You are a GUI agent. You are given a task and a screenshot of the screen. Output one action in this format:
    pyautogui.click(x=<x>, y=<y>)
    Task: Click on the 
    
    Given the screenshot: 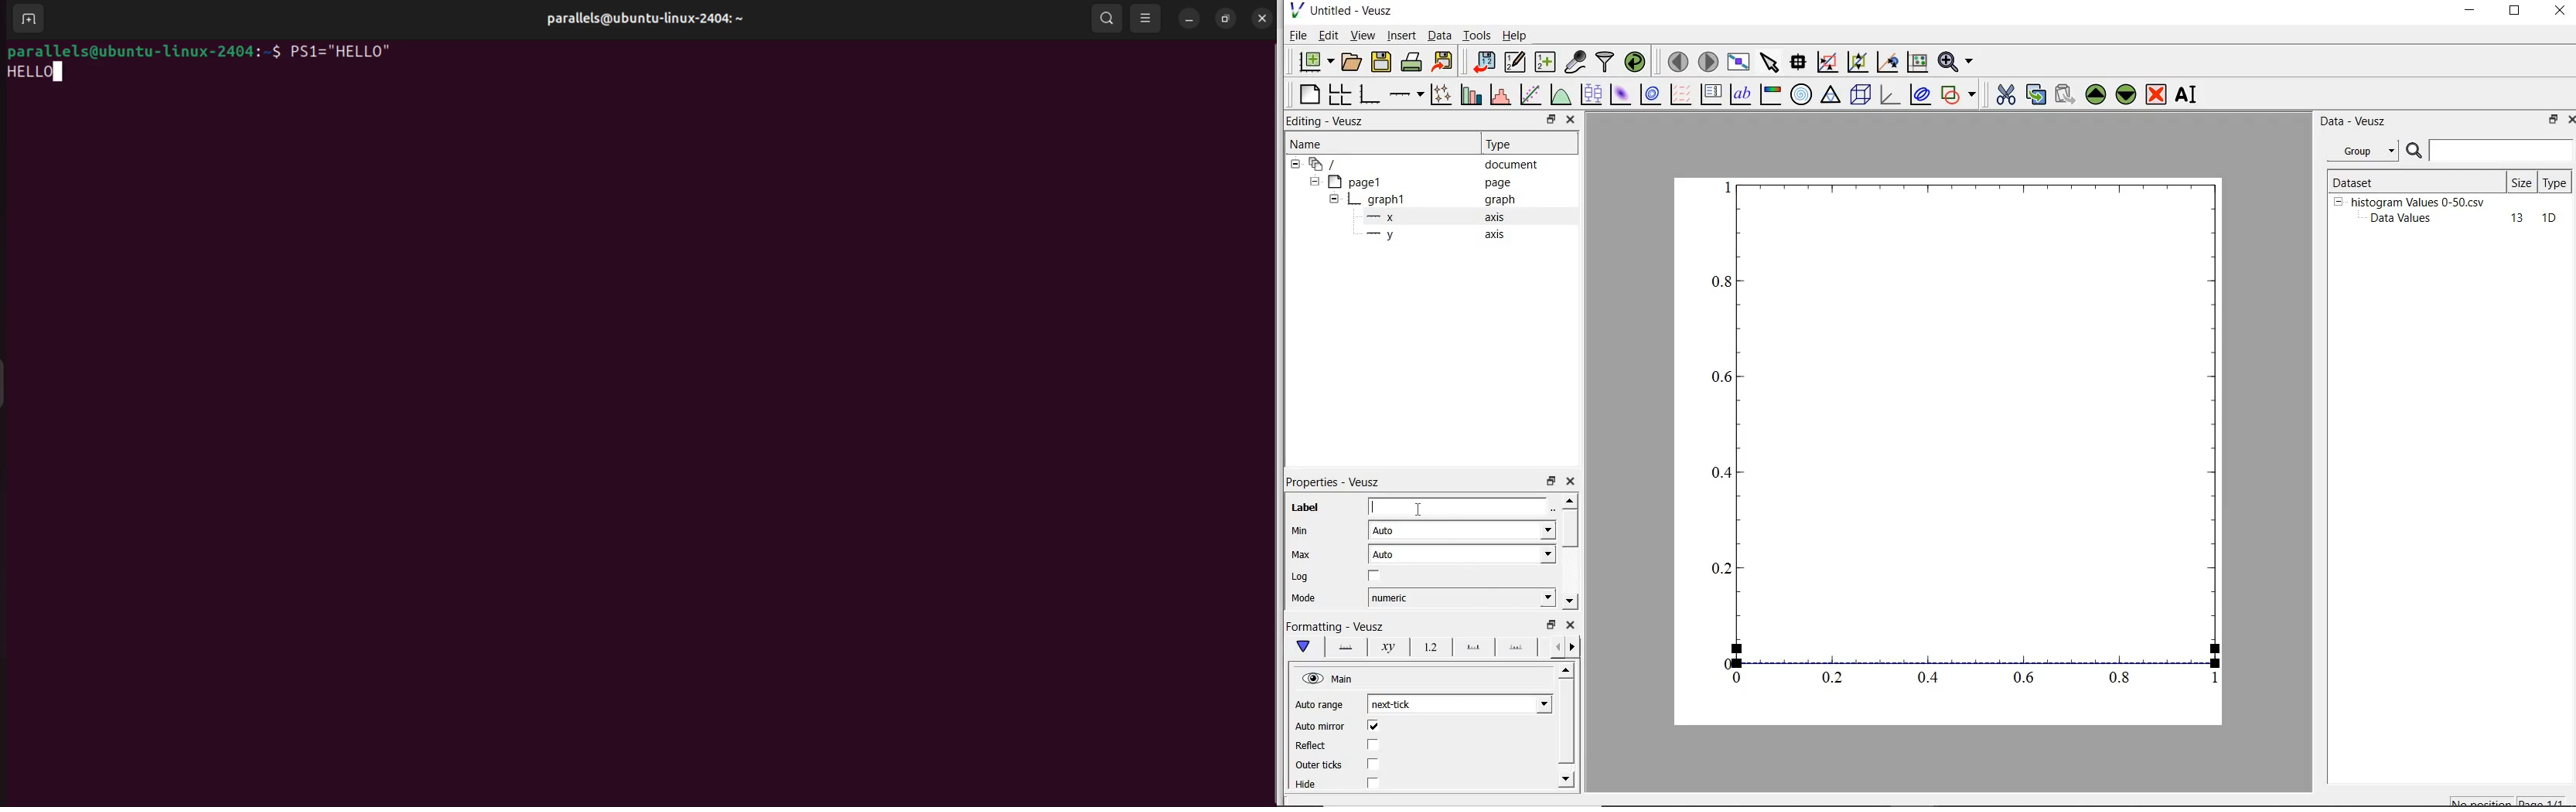 What is the action you would take?
    pyautogui.click(x=1501, y=200)
    